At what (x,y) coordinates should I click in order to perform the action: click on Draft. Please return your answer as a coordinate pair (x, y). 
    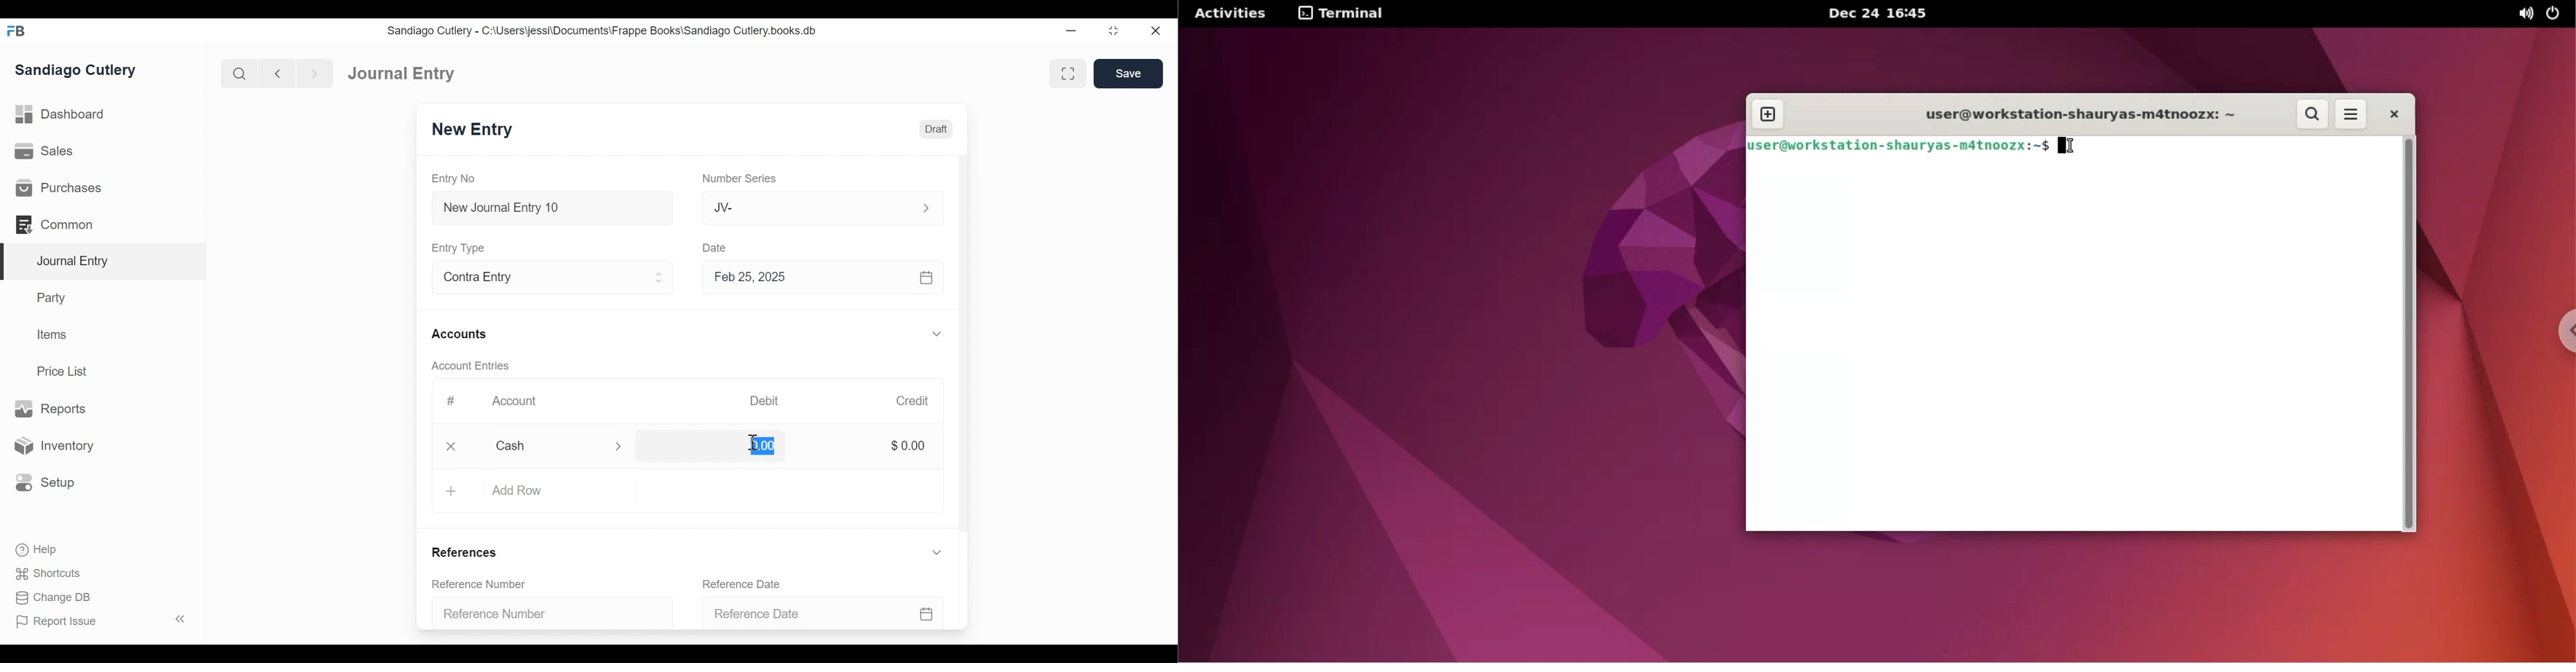
    Looking at the image, I should click on (937, 130).